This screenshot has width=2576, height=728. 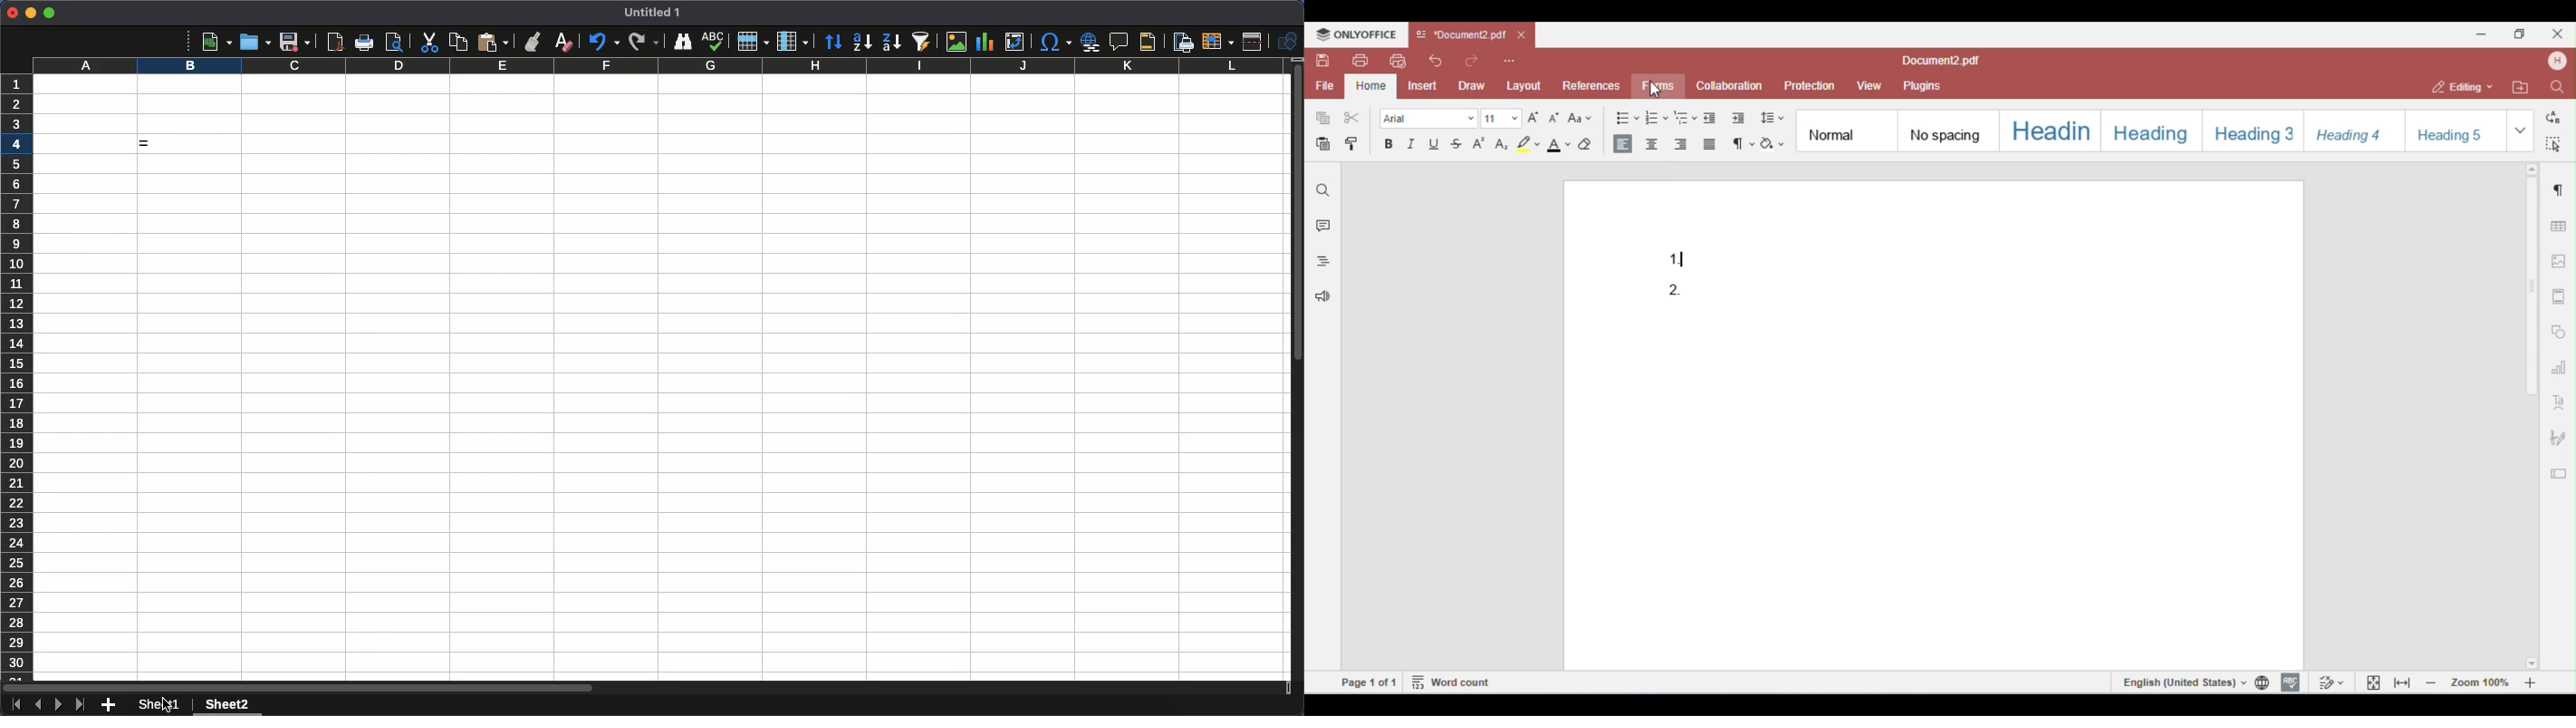 I want to click on Spelling, so click(x=713, y=42).